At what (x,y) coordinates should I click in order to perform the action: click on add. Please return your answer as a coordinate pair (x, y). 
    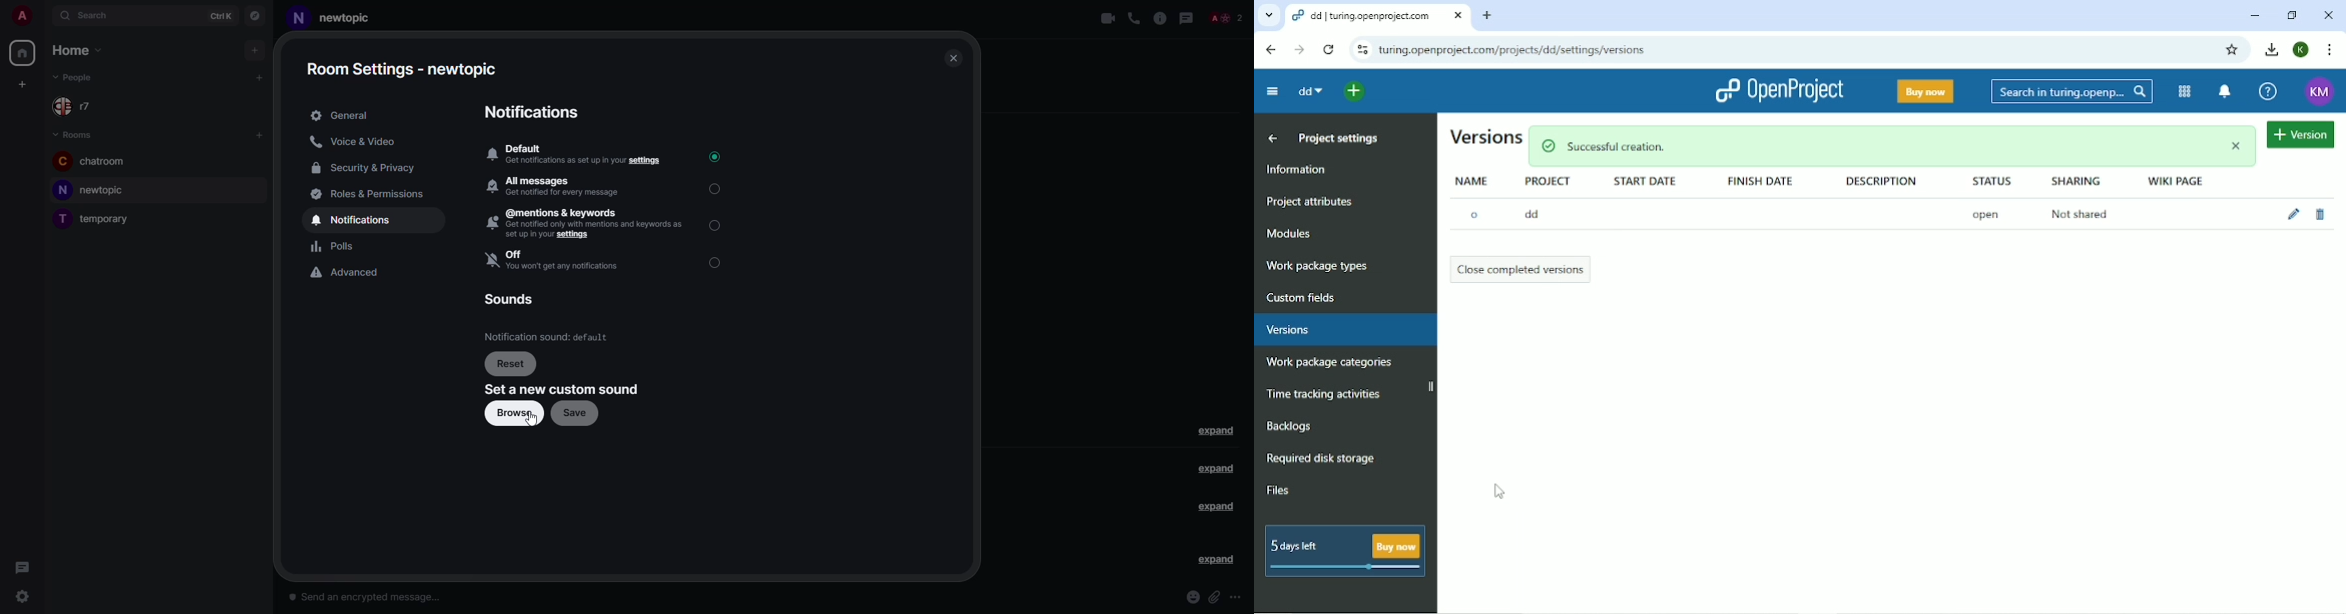
    Looking at the image, I should click on (257, 53).